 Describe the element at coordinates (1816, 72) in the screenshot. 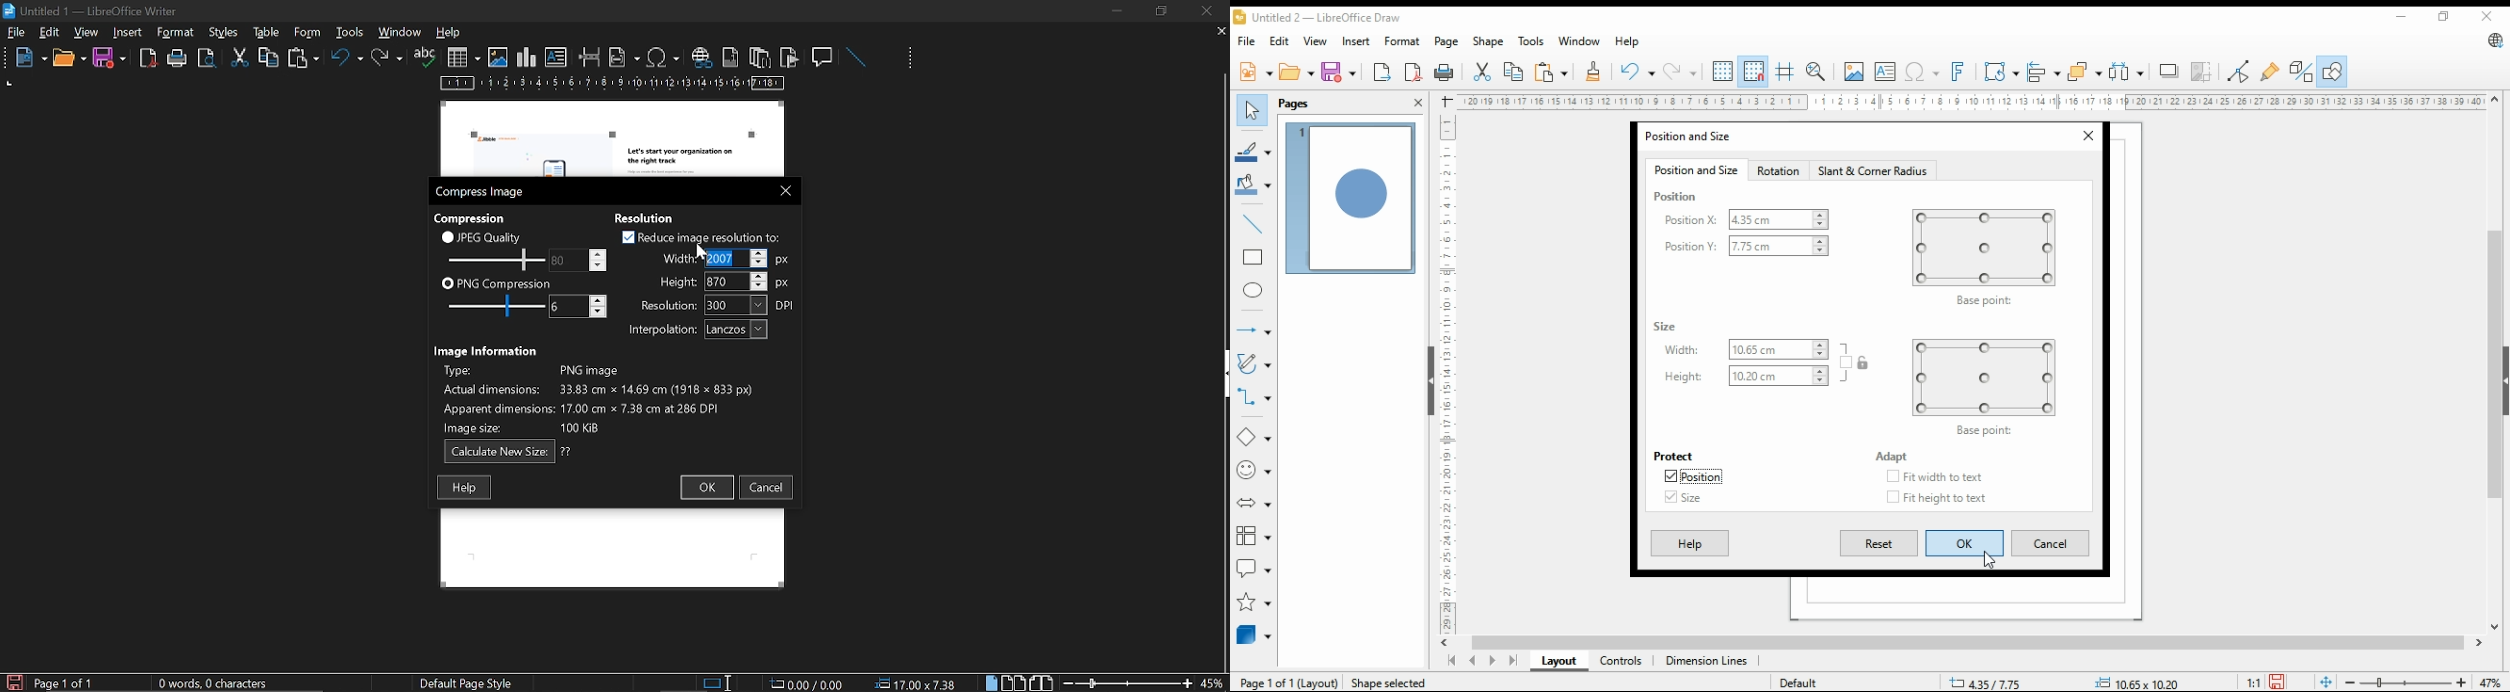

I see `zoom and pan` at that location.